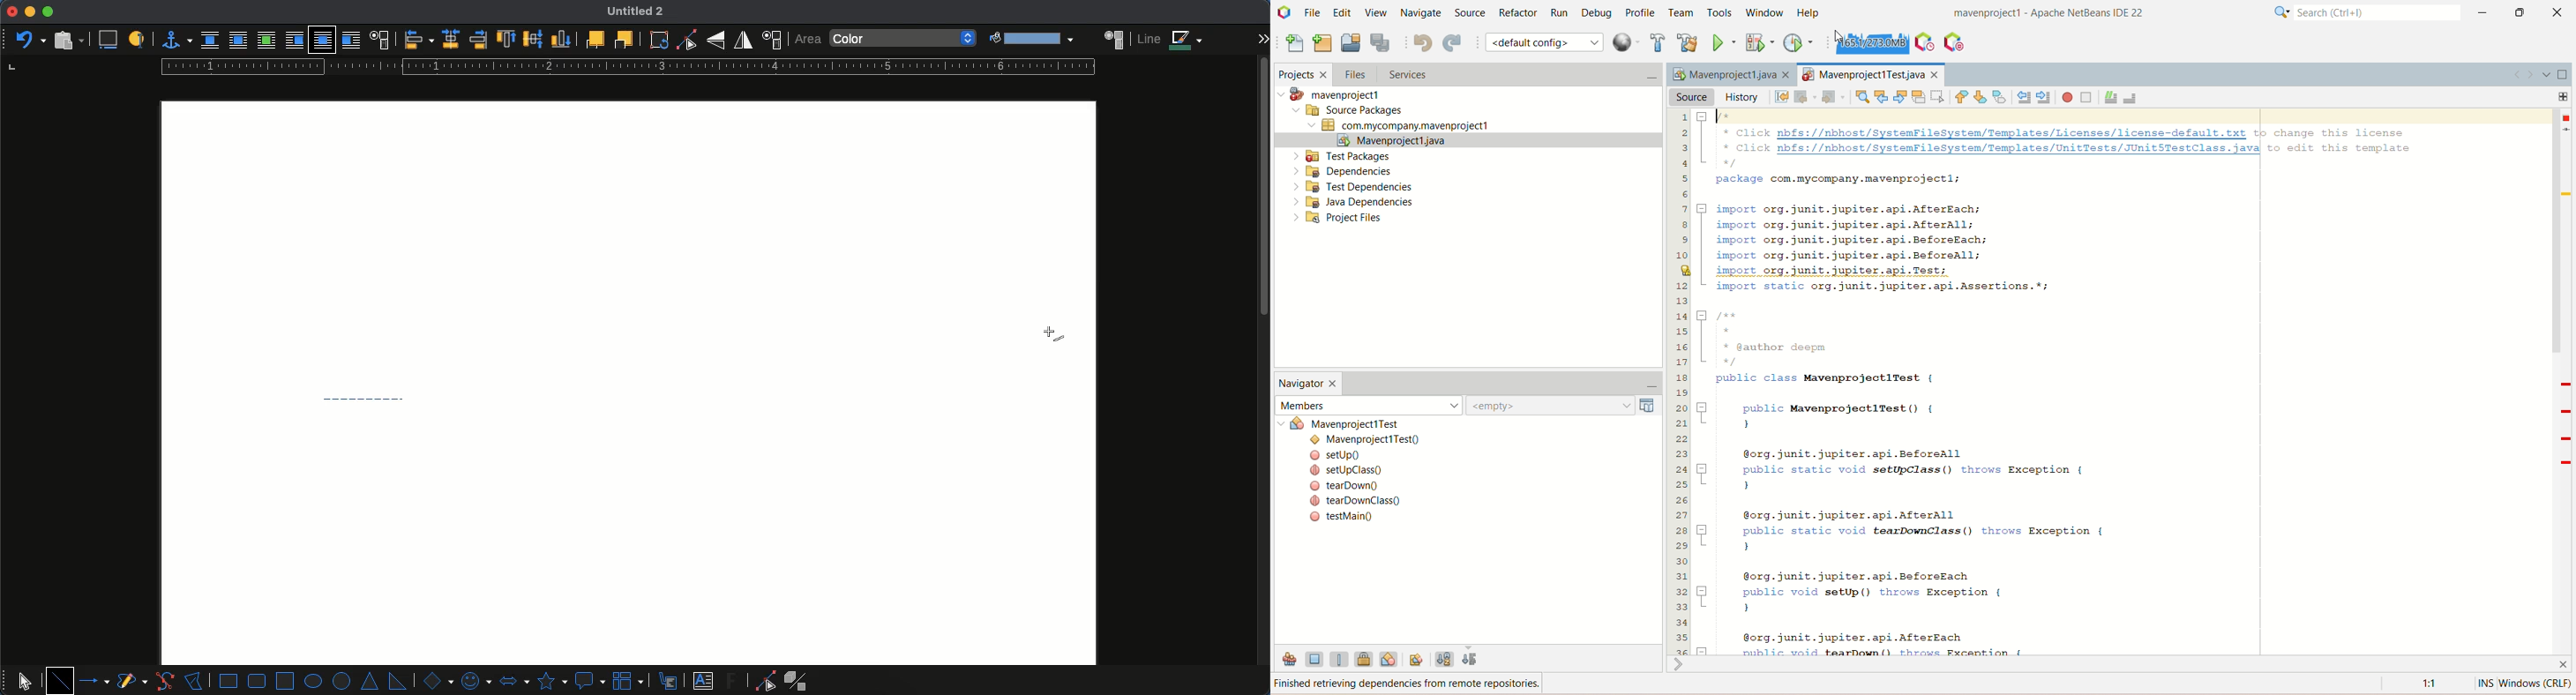  I want to click on insert caption, so click(107, 41).